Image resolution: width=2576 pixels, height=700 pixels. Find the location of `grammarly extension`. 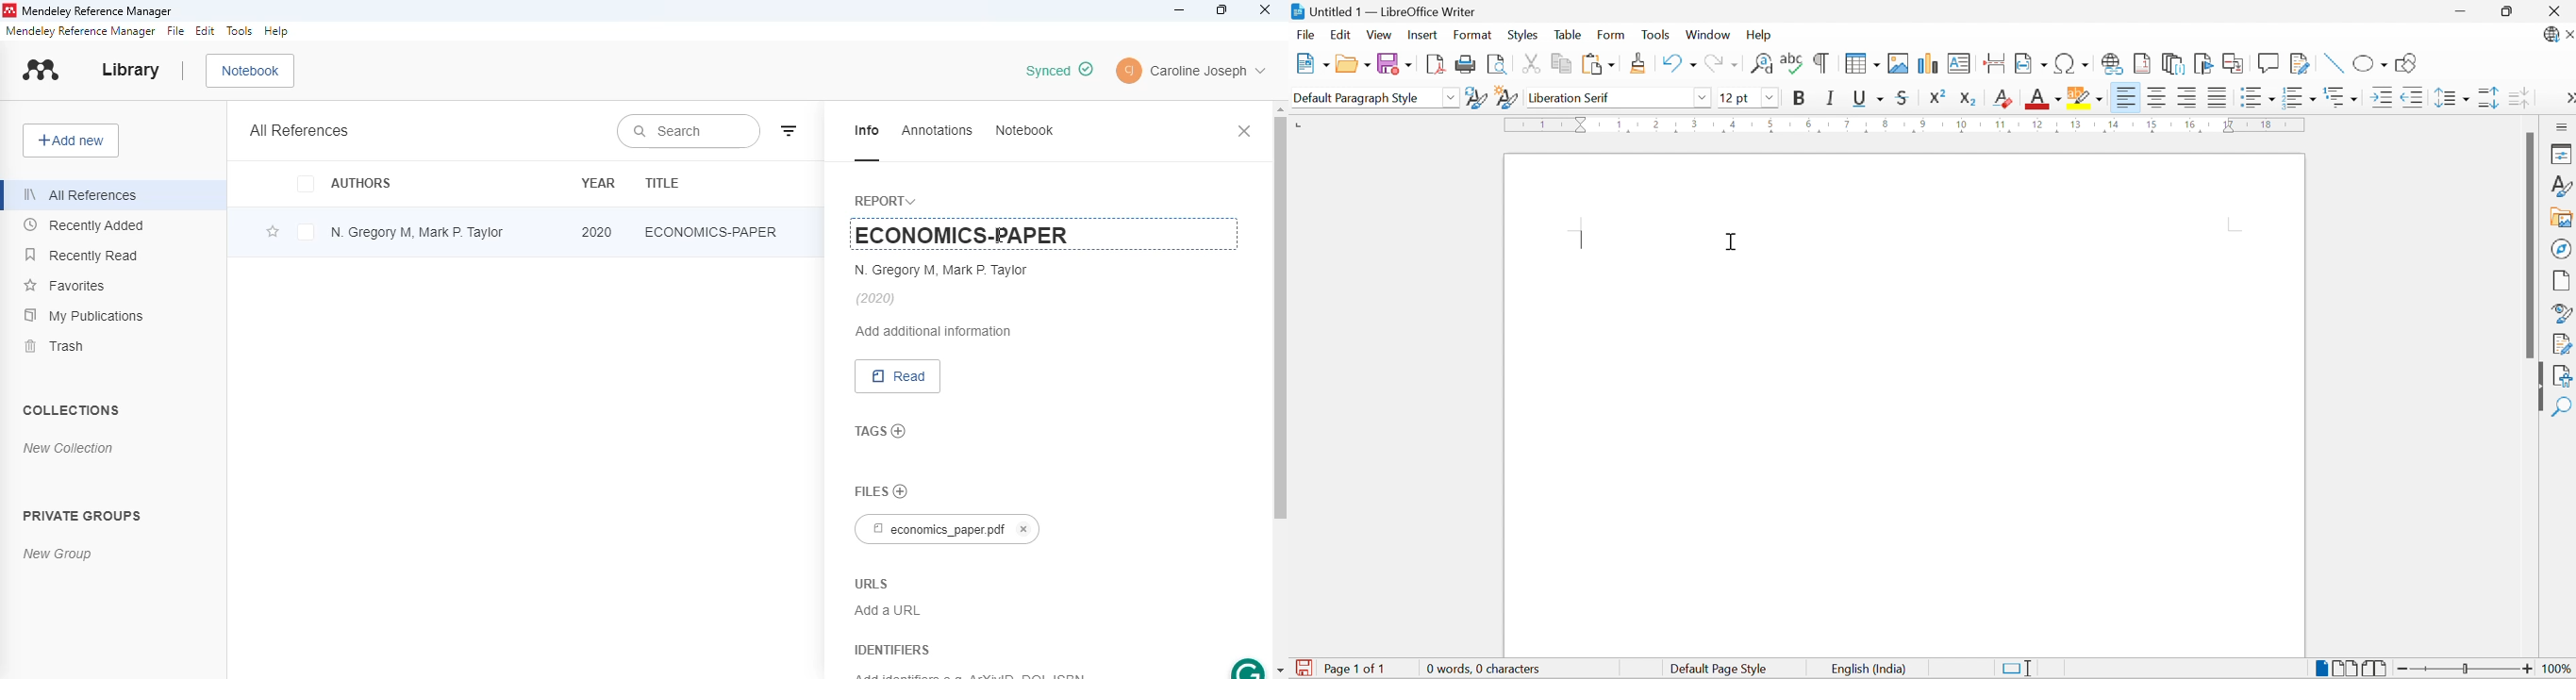

grammarly extension is located at coordinates (1246, 668).